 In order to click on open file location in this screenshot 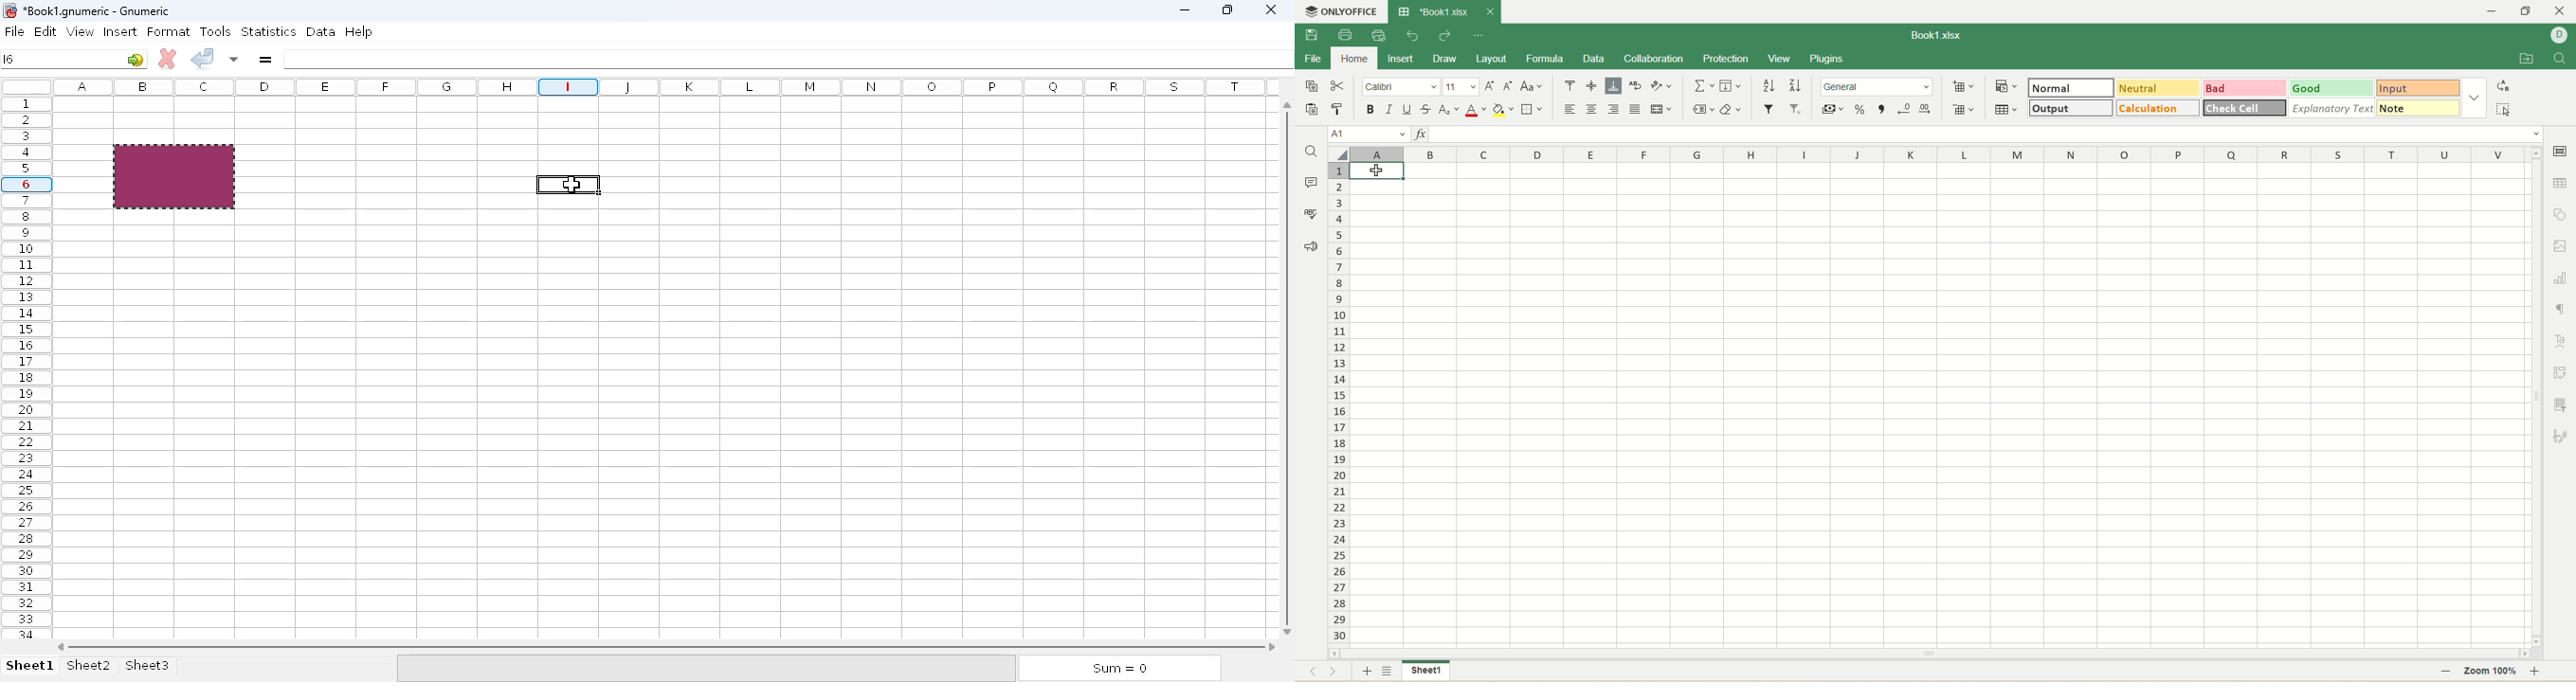, I will do `click(2525, 59)`.